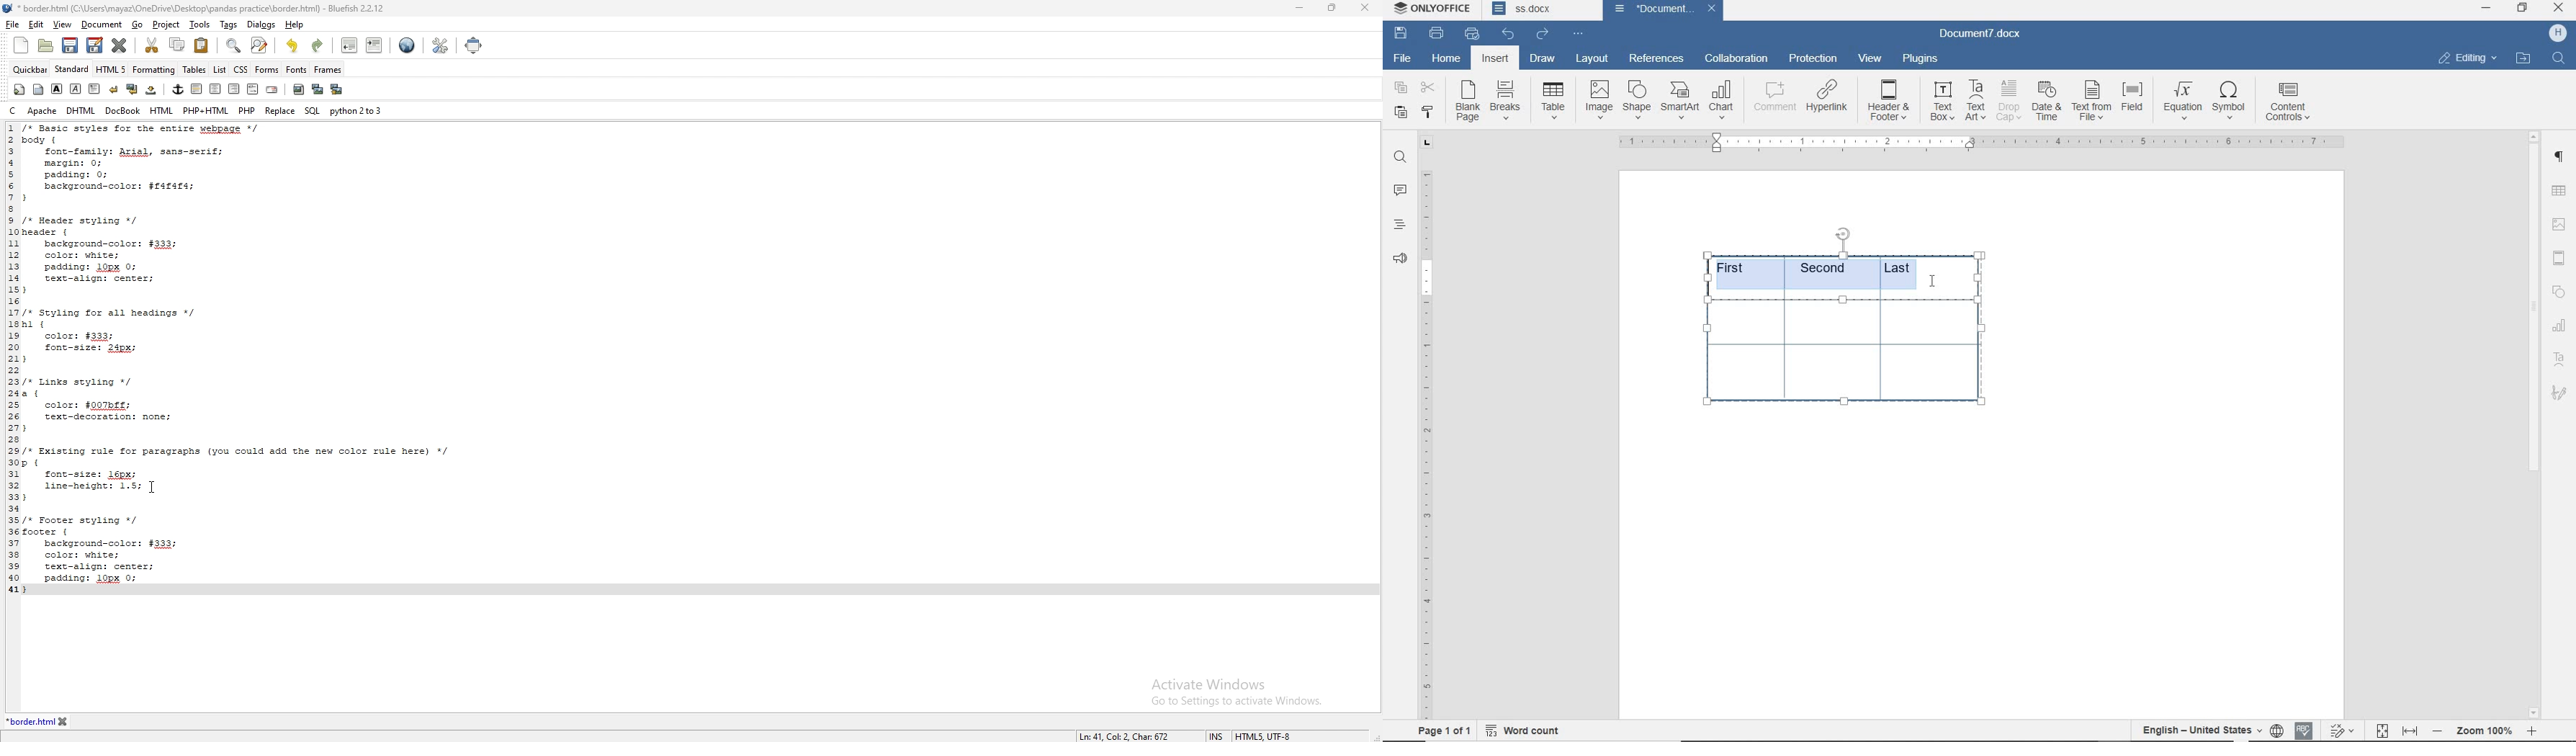 The width and height of the screenshot is (2576, 756). Describe the element at coordinates (1940, 280) in the screenshot. I see `text cursor` at that location.